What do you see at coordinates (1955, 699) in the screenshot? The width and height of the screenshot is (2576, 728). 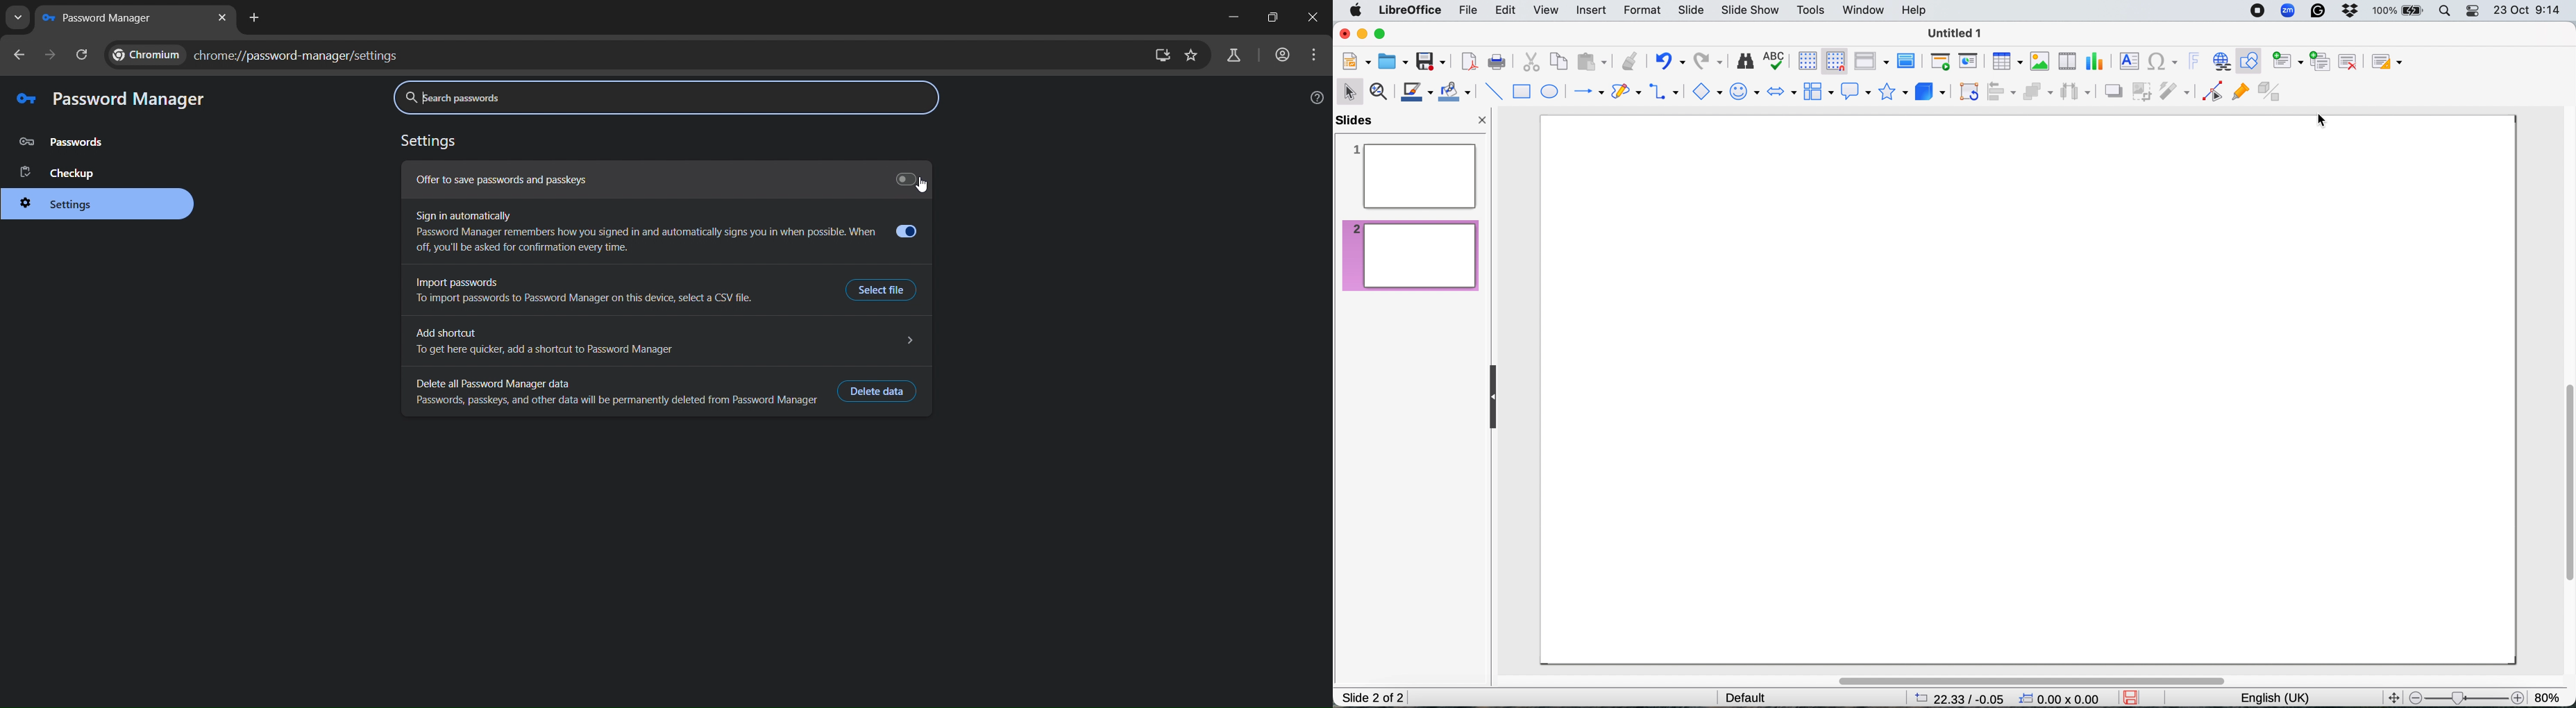 I see `page dimensions` at bounding box center [1955, 699].